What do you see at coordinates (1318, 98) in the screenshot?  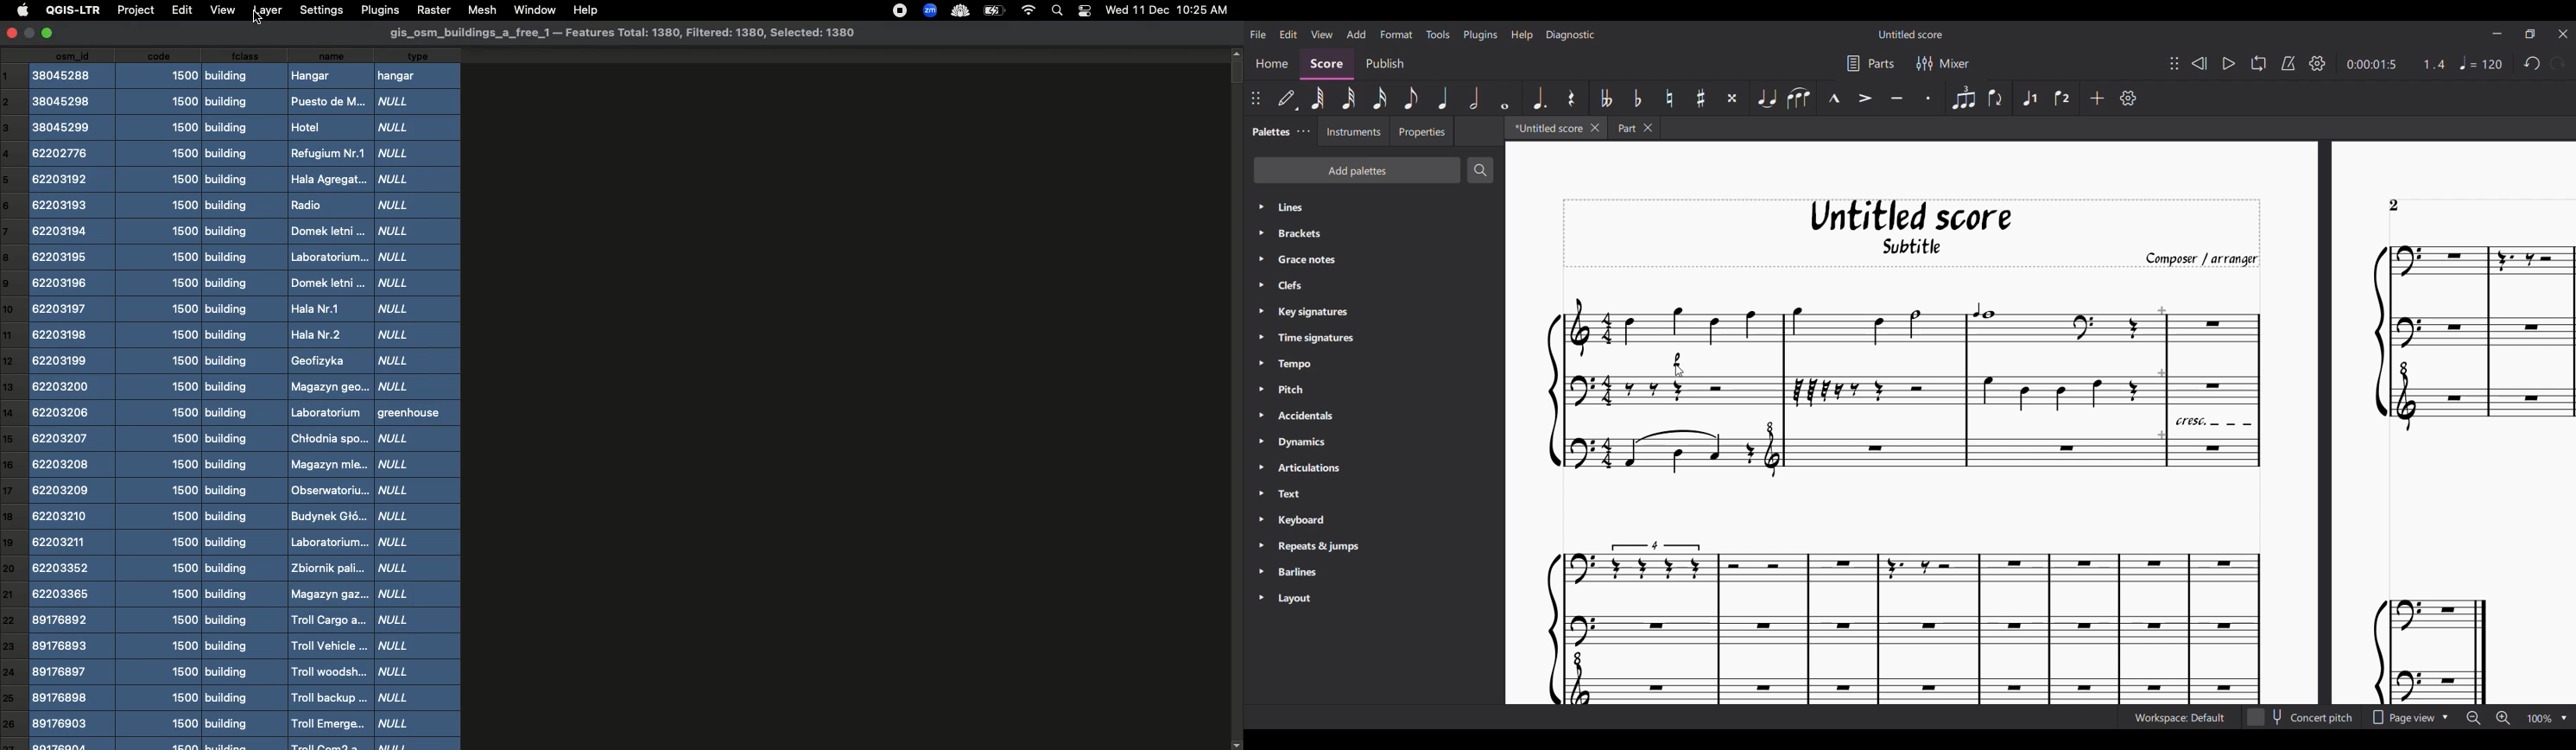 I see `64th note` at bounding box center [1318, 98].